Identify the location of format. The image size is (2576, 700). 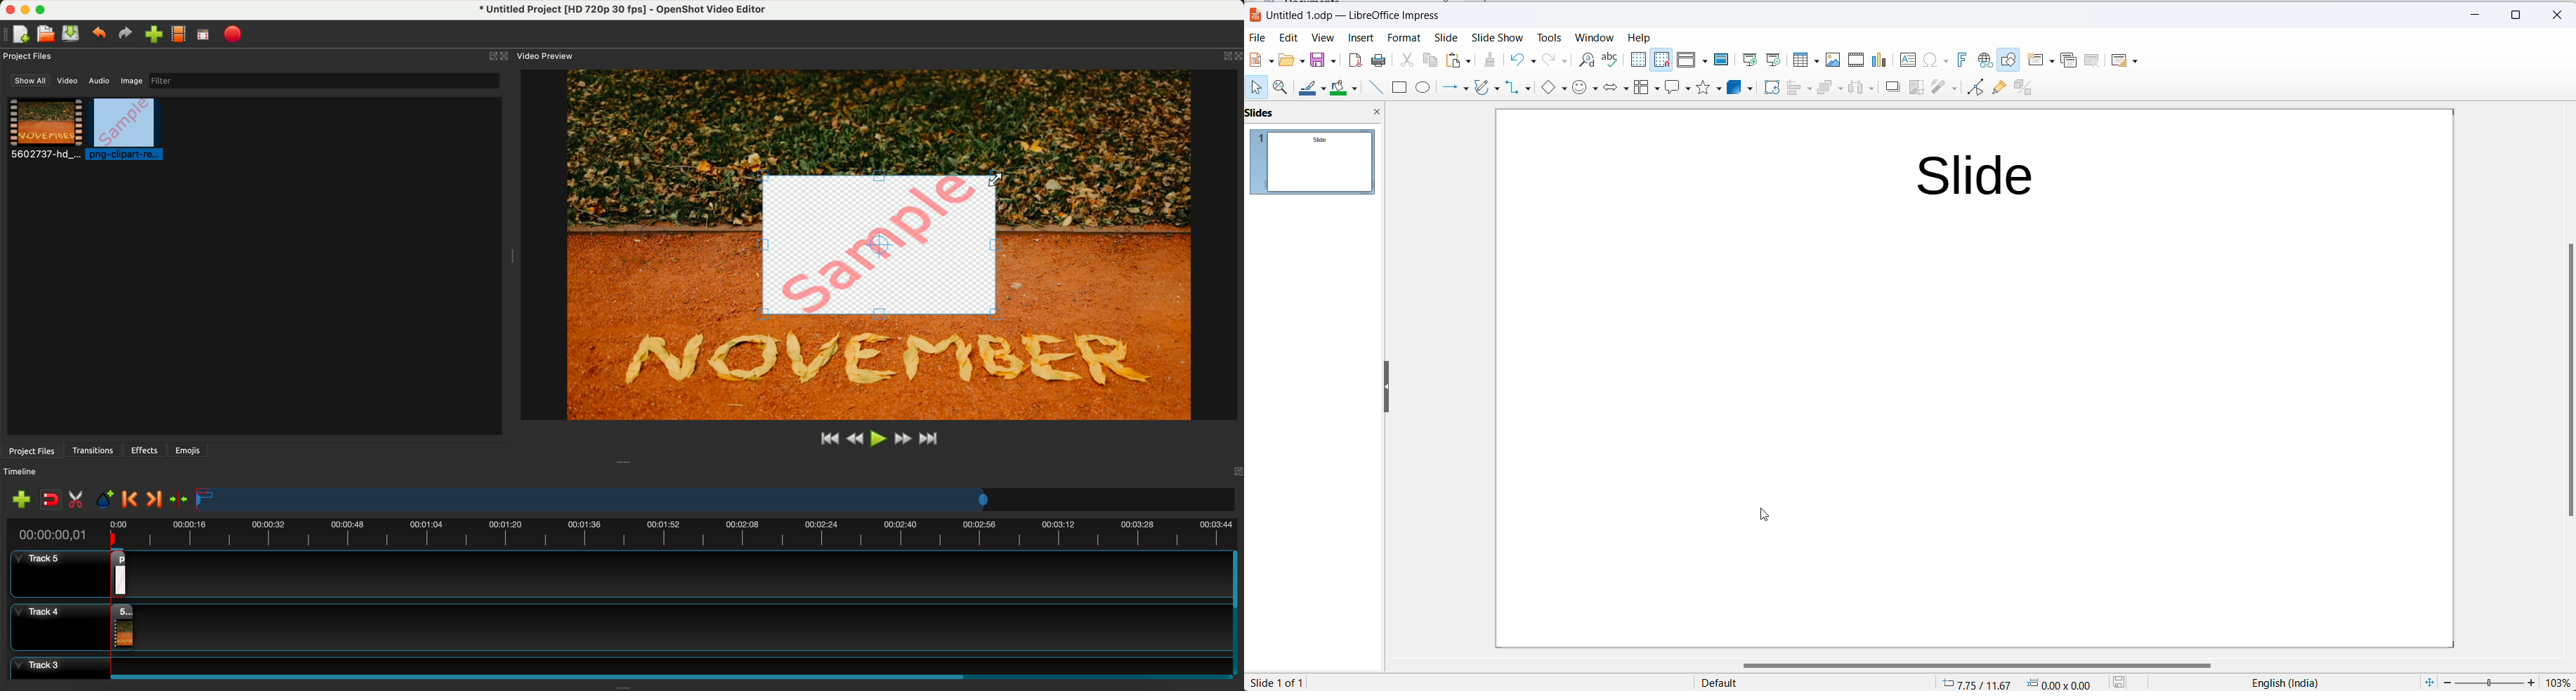
(1403, 39).